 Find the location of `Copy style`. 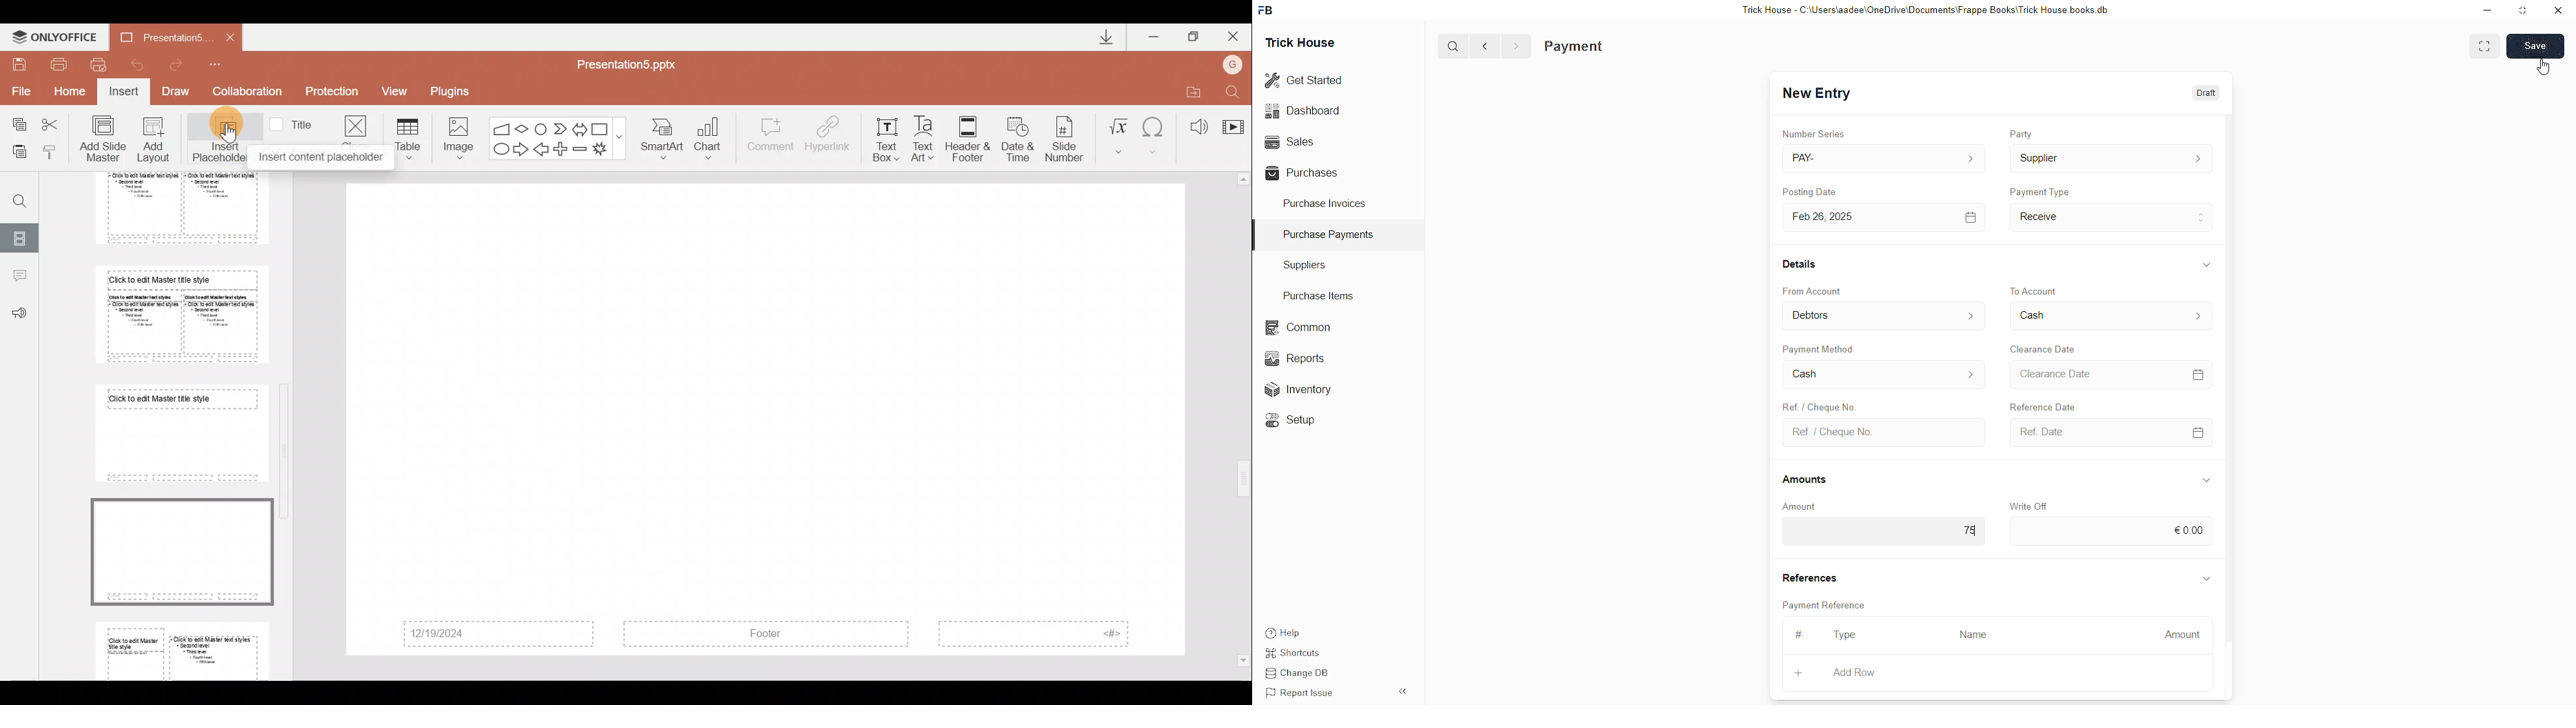

Copy style is located at coordinates (55, 151).